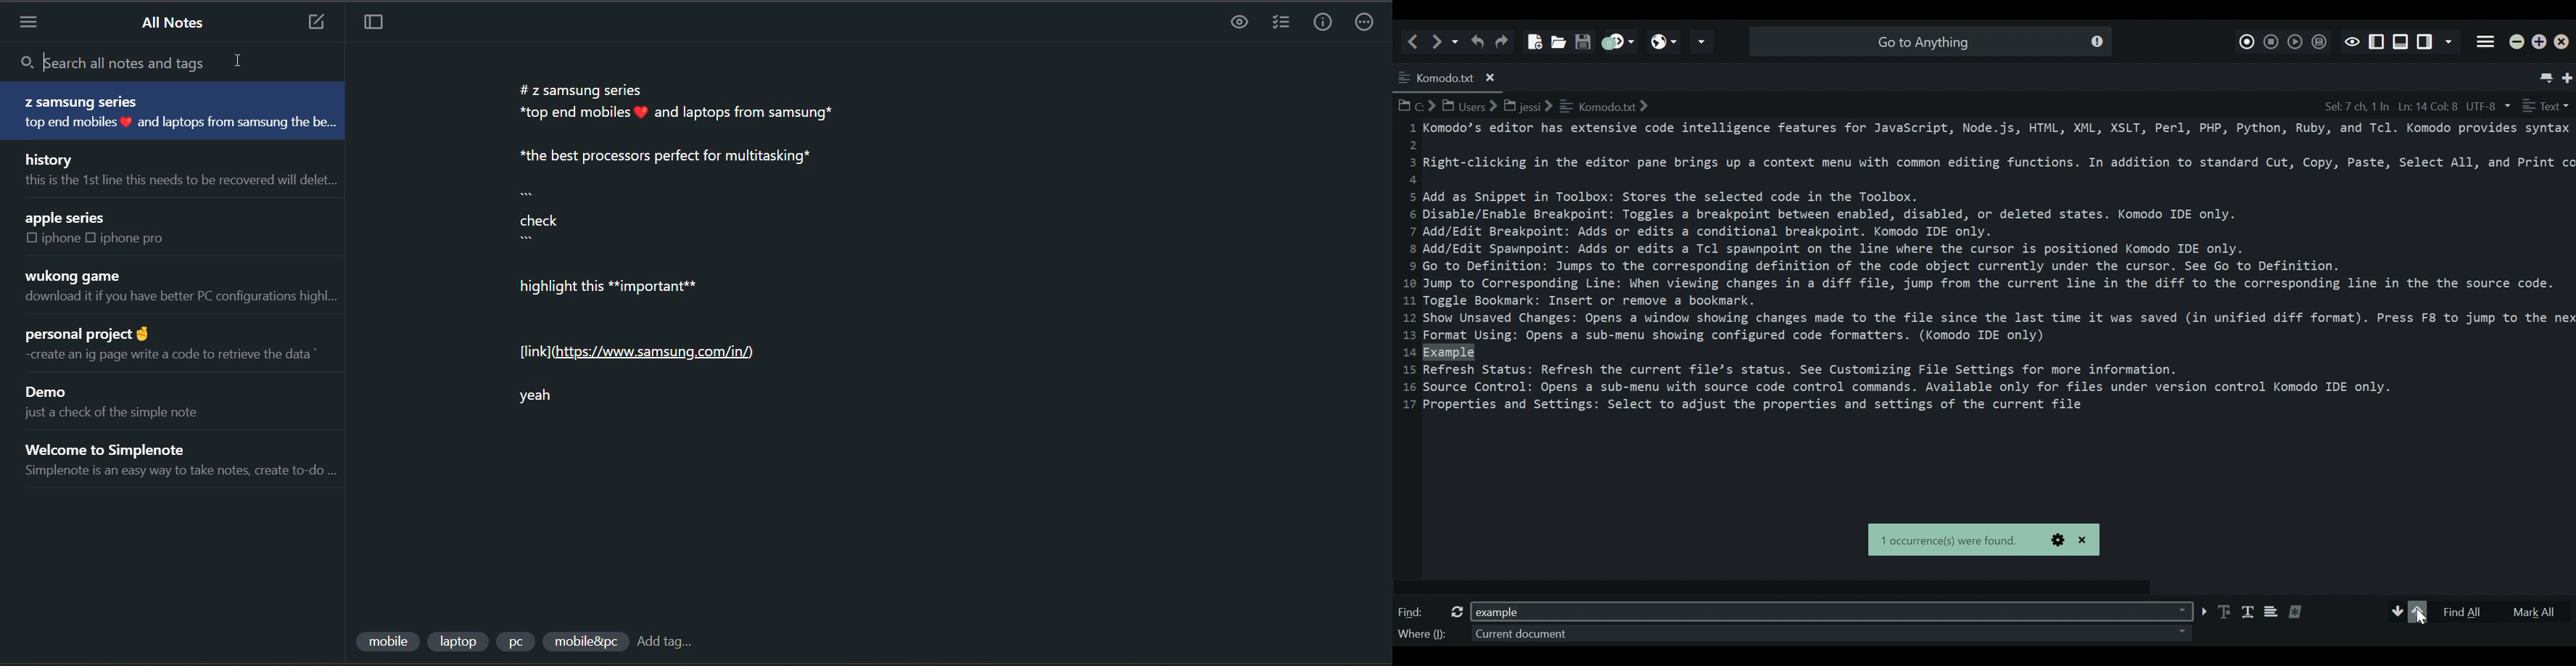  Describe the element at coordinates (242, 60) in the screenshot. I see `cursor` at that location.